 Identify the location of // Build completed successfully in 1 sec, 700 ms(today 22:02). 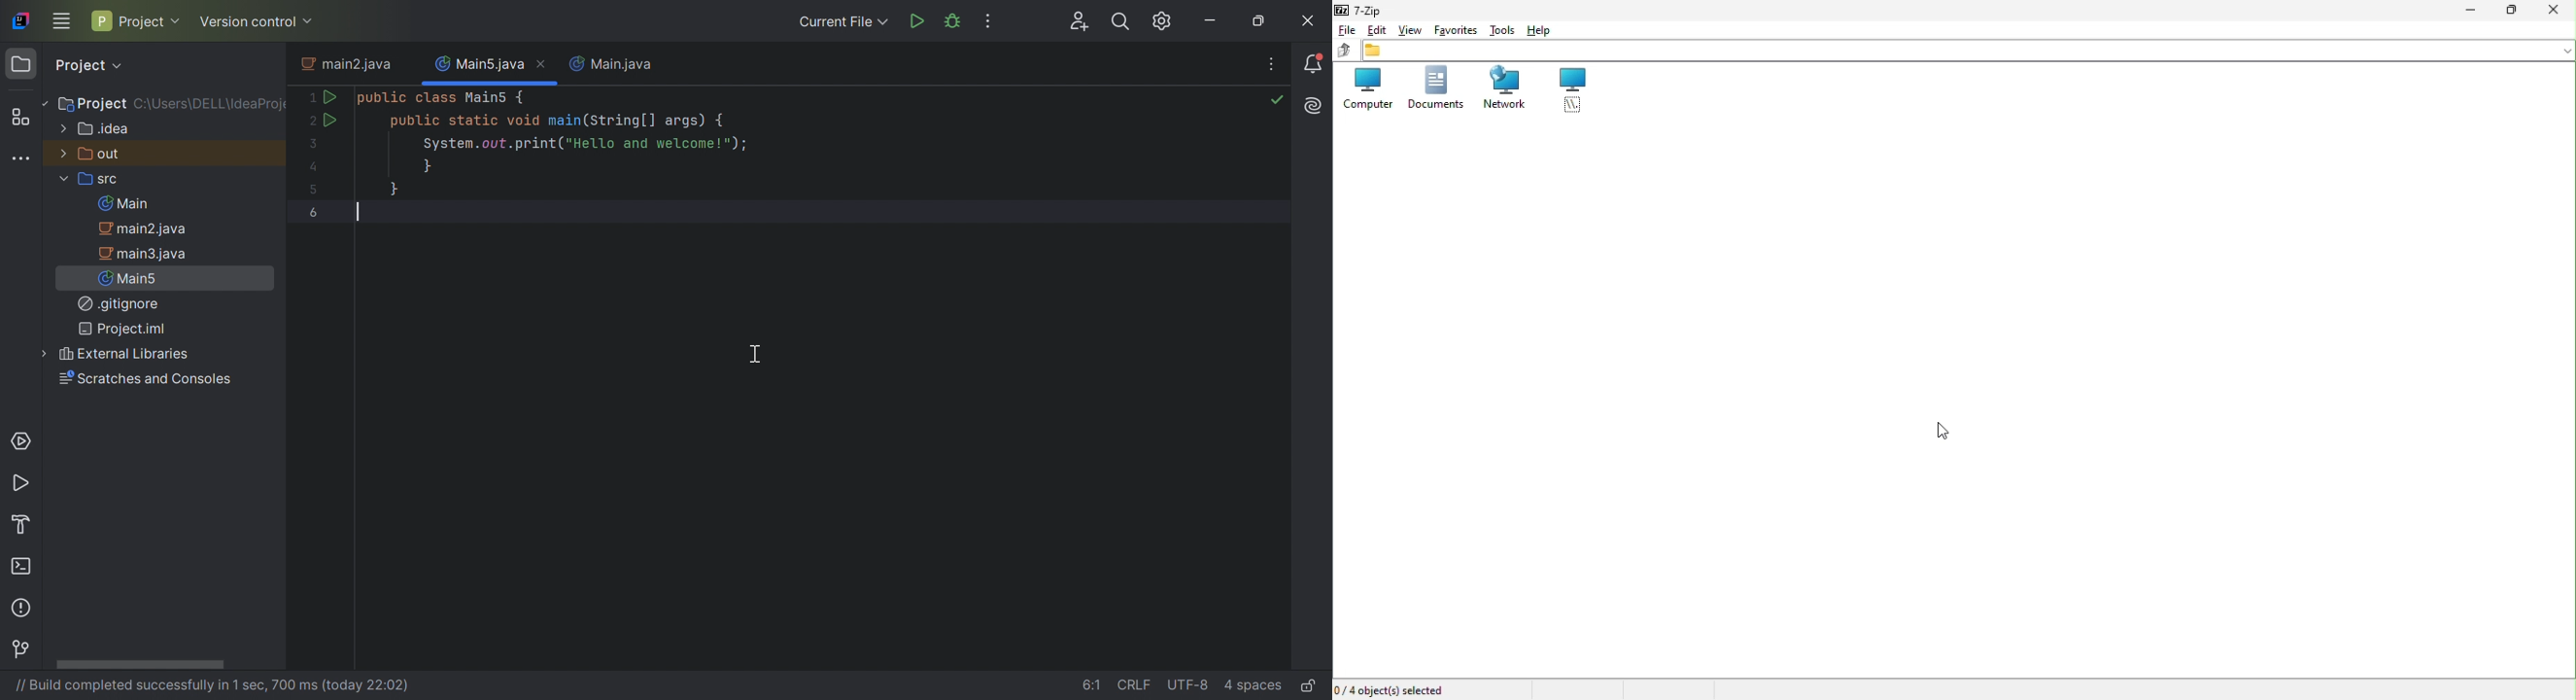
(209, 685).